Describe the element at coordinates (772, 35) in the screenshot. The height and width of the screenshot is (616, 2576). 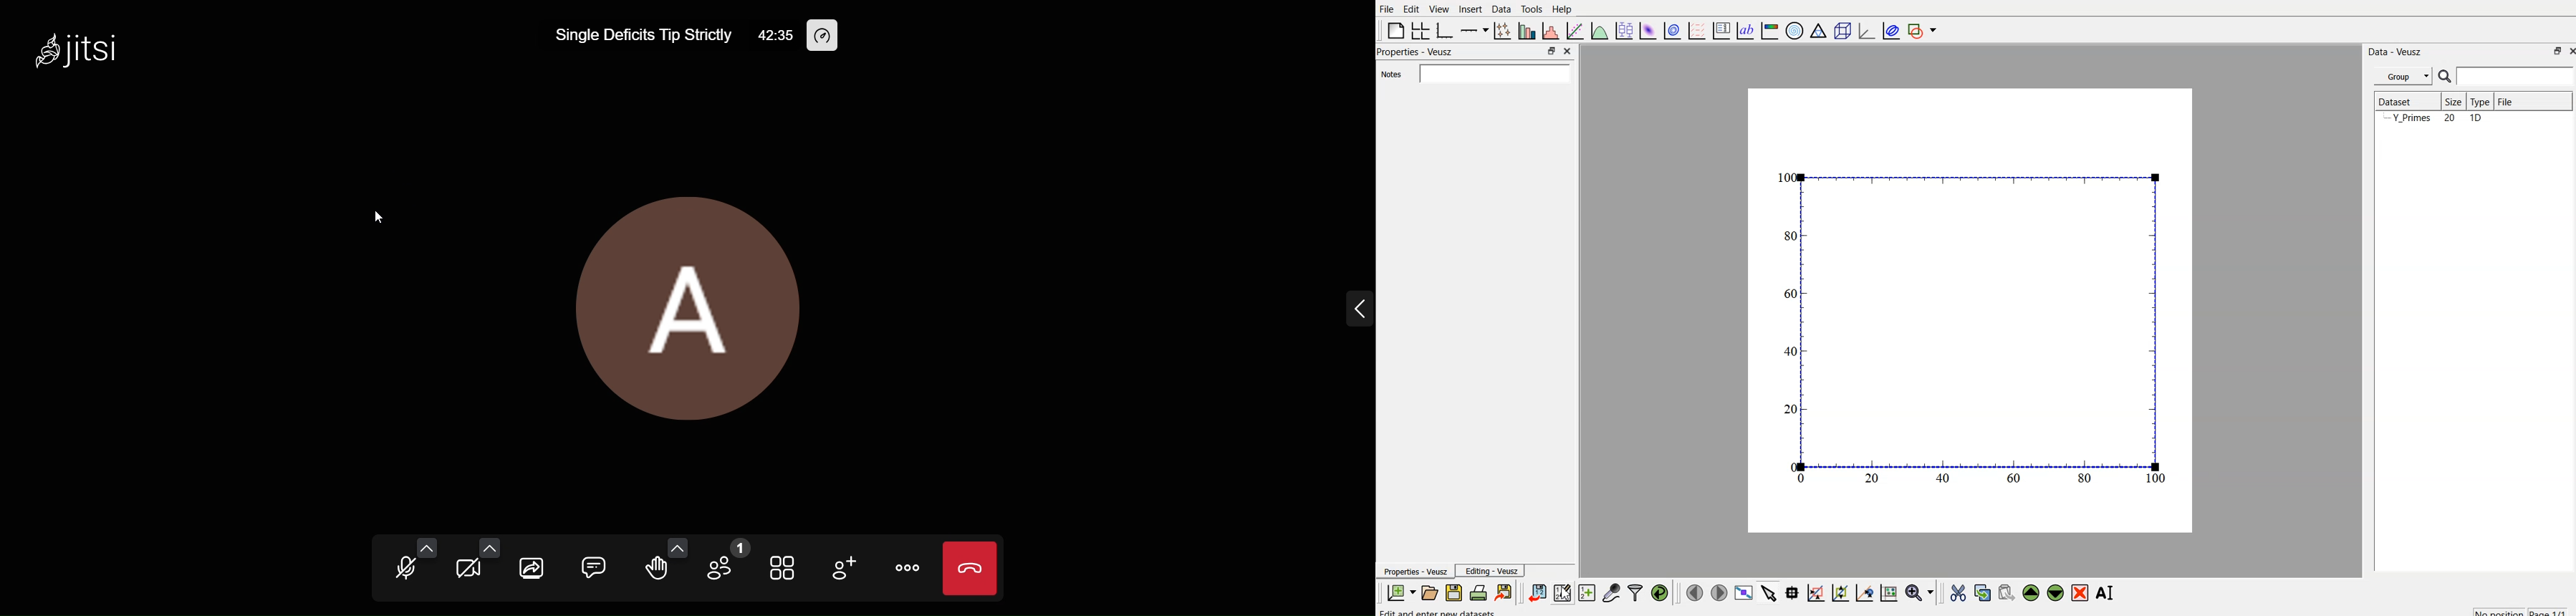
I see `meeting time` at that location.